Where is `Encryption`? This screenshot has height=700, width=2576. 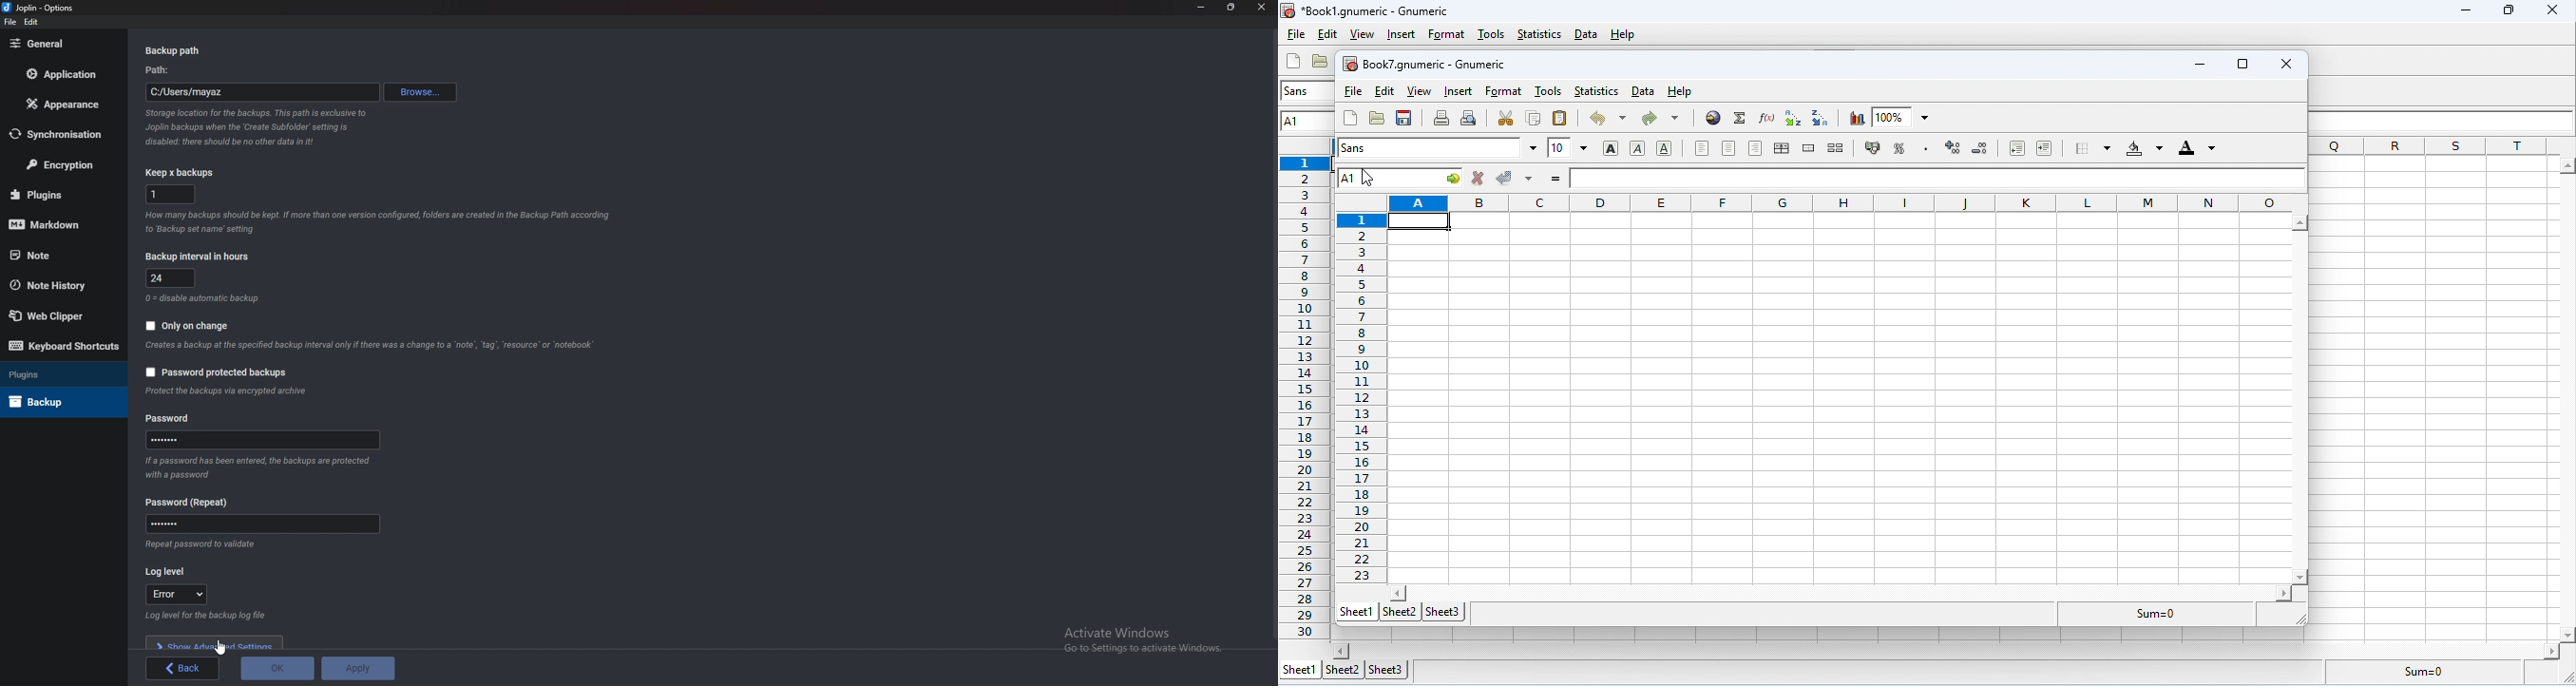 Encryption is located at coordinates (62, 165).